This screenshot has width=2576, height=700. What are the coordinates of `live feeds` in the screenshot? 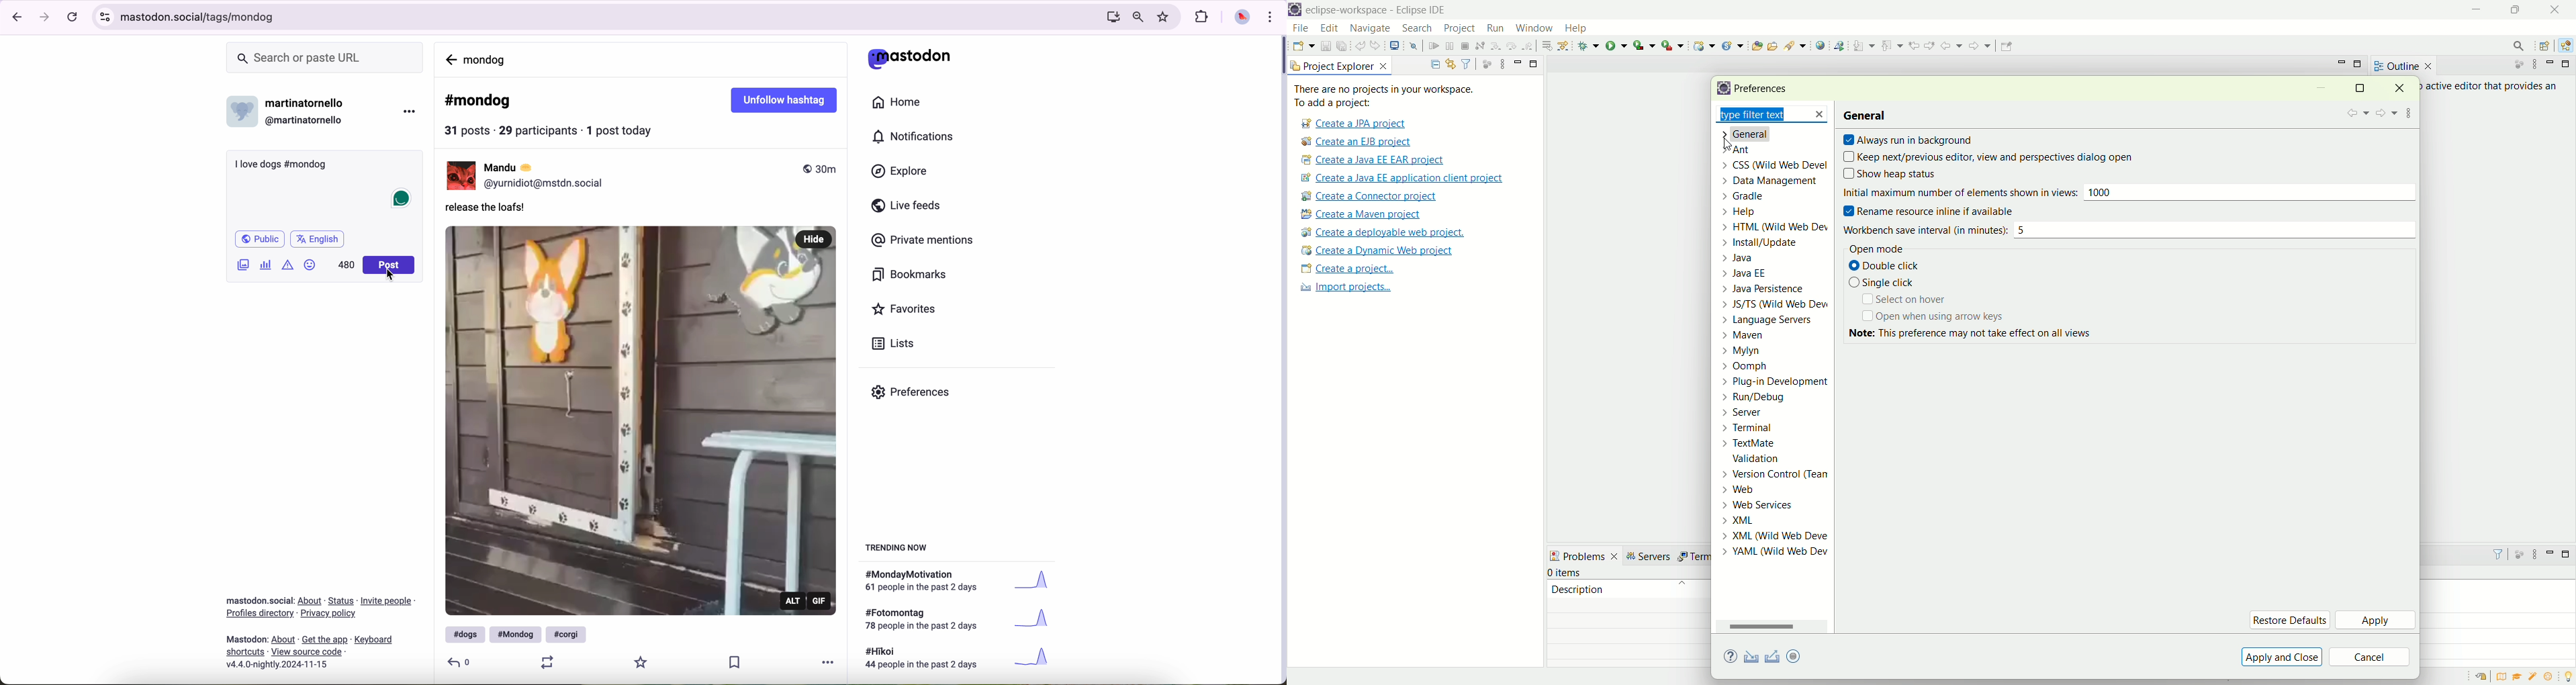 It's located at (908, 206).